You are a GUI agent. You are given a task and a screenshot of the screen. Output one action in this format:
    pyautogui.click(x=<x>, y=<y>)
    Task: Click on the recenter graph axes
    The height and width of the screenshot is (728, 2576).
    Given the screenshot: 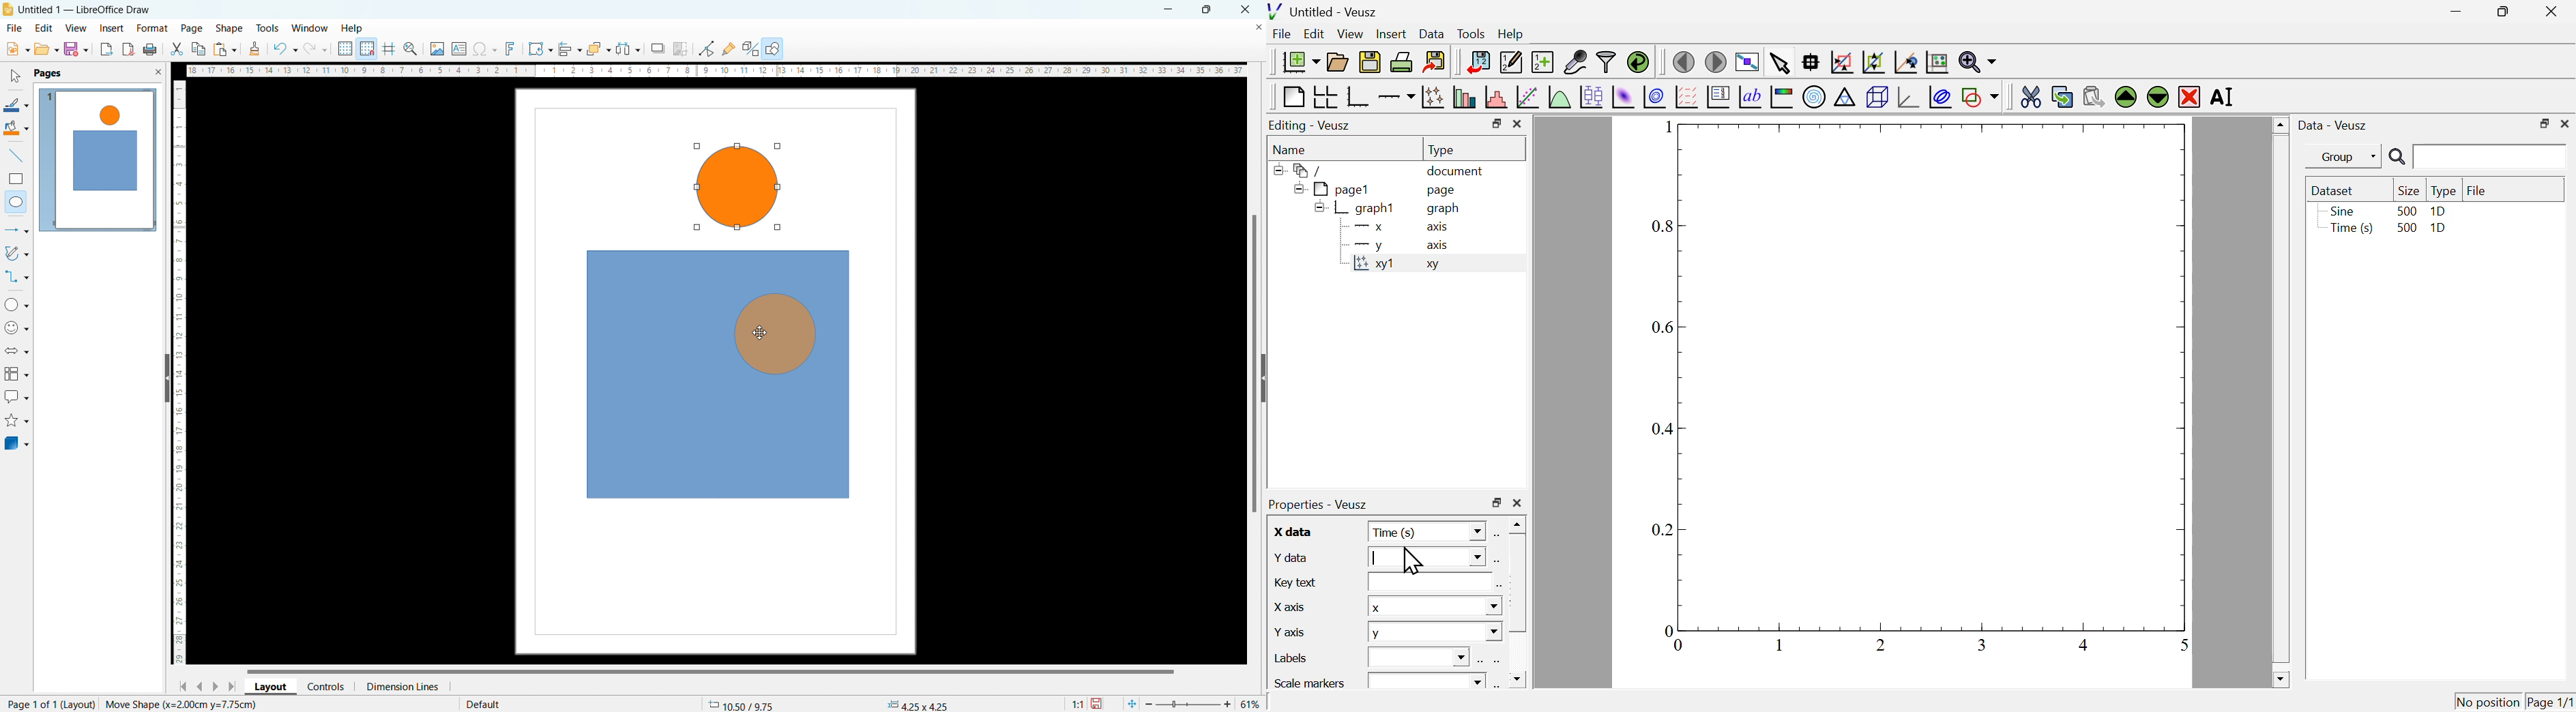 What is the action you would take?
    pyautogui.click(x=1907, y=62)
    